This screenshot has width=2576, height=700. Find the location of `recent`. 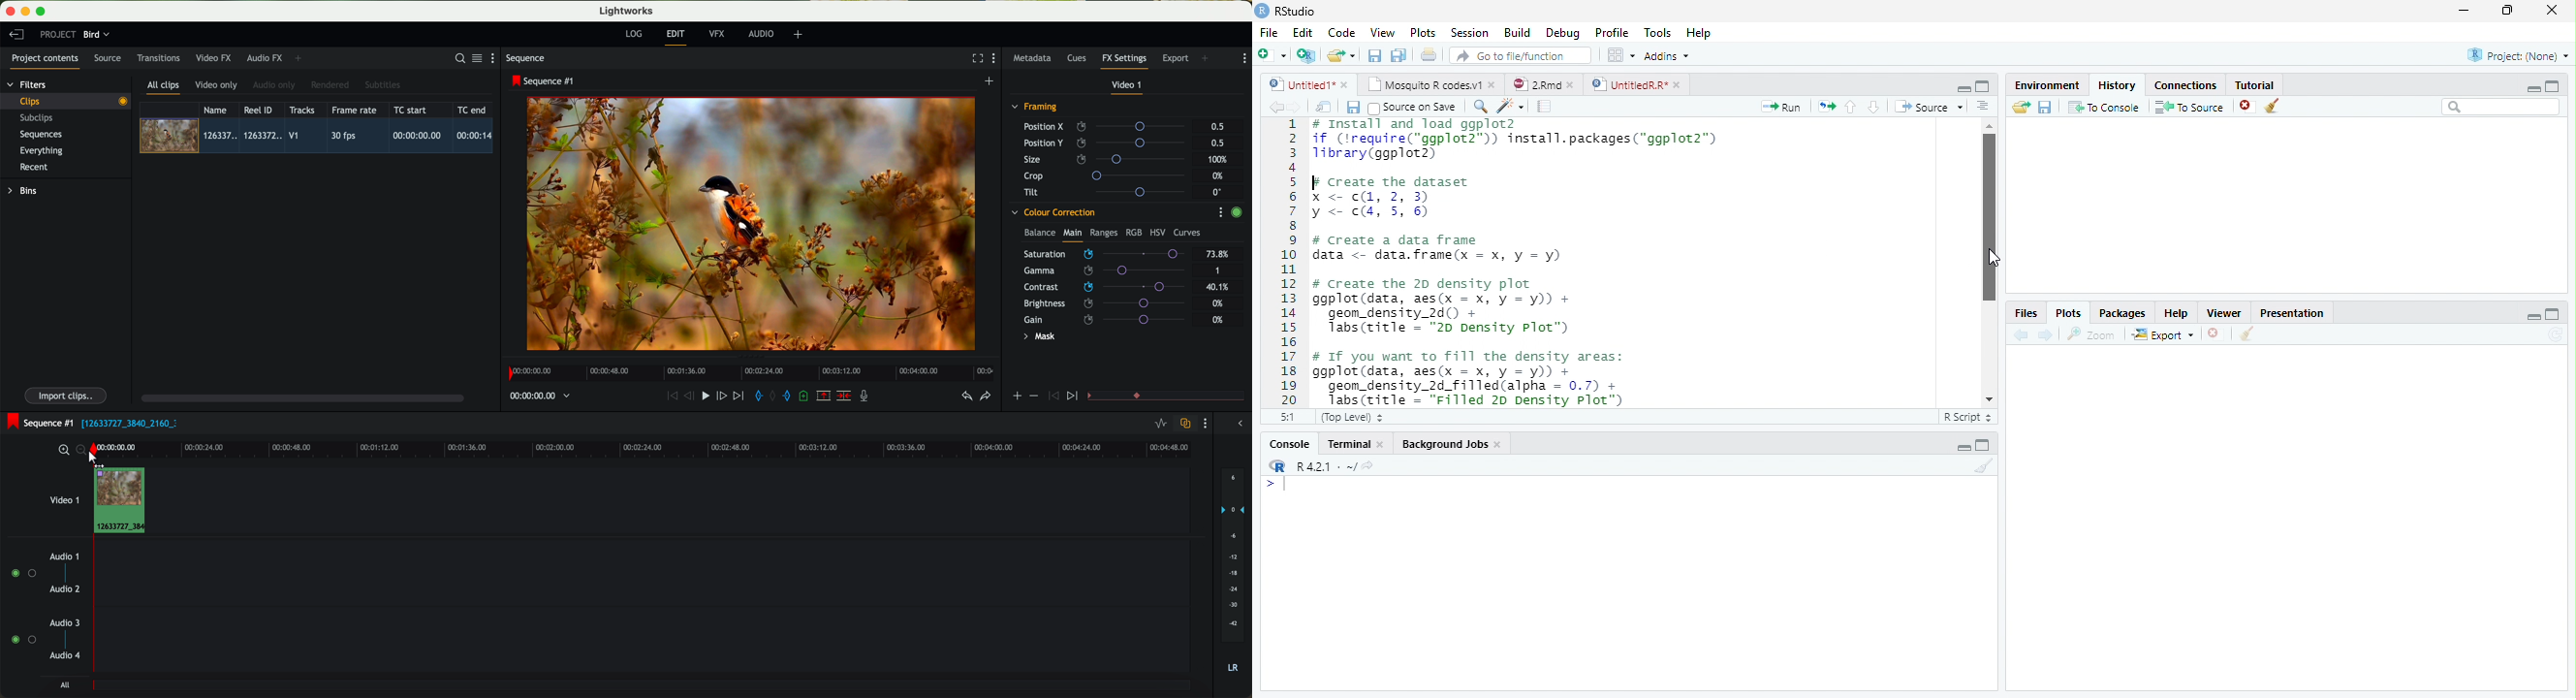

recent is located at coordinates (34, 169).